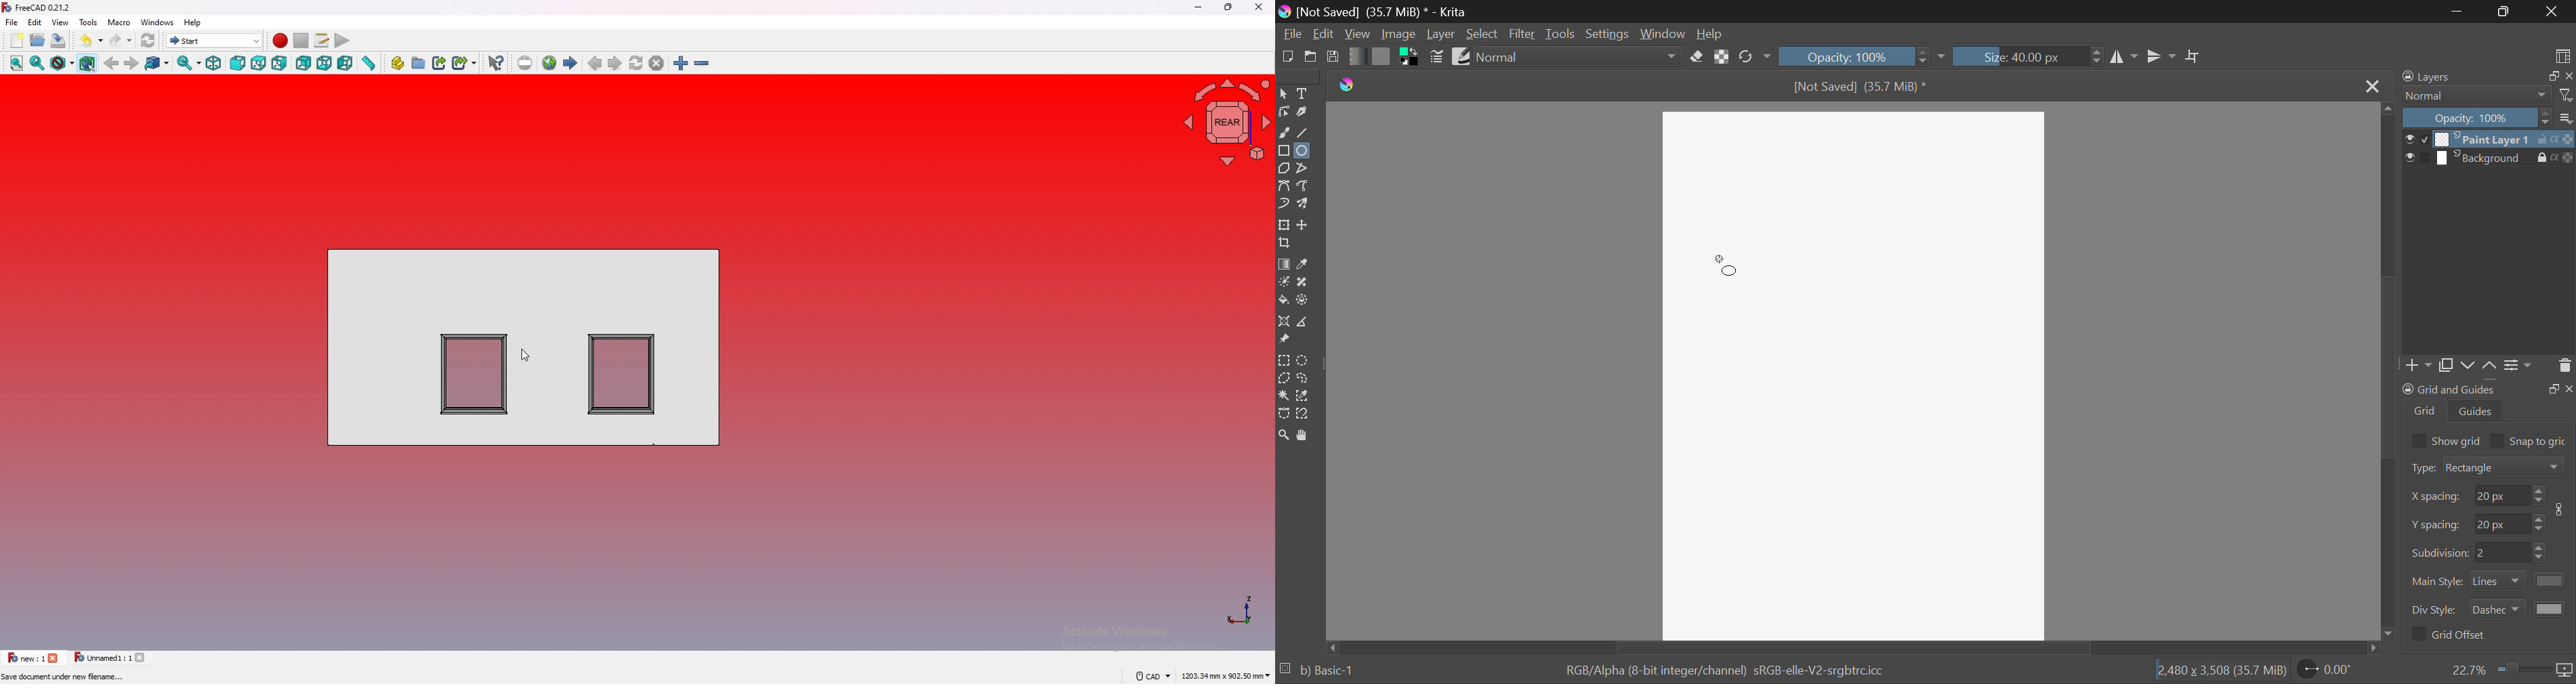  Describe the element at coordinates (1482, 34) in the screenshot. I see `Select` at that location.